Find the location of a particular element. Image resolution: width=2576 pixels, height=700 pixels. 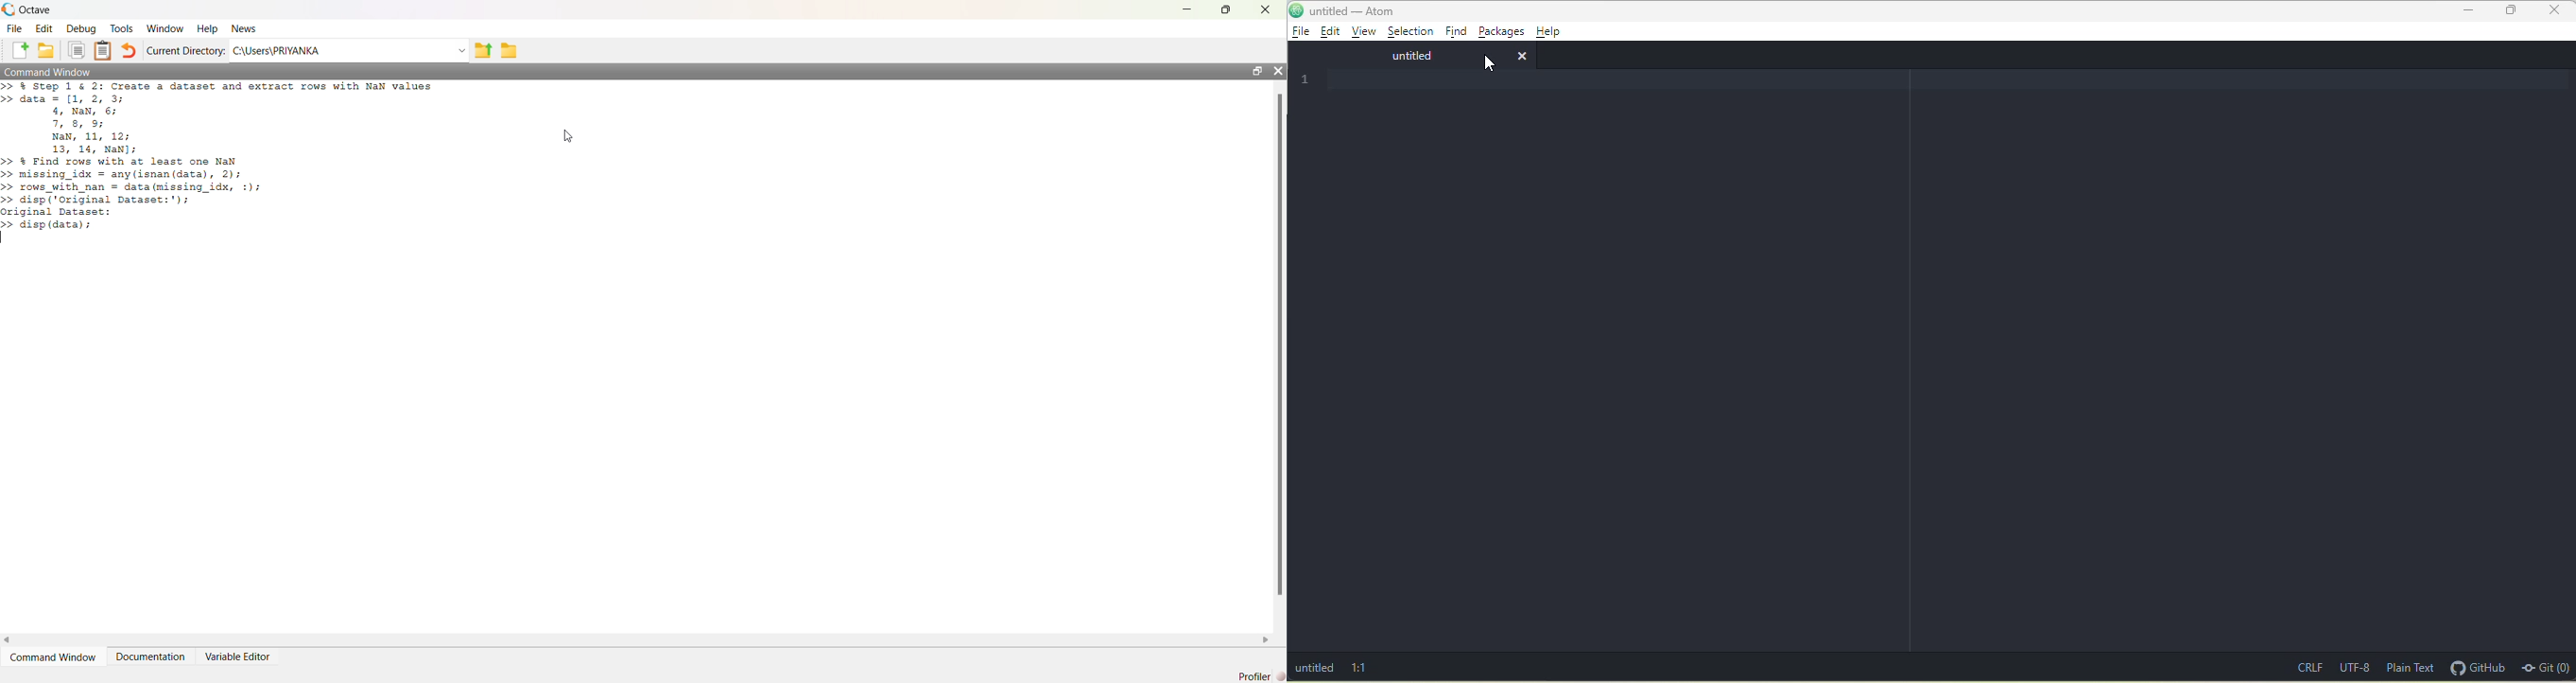

folder is located at coordinates (510, 51).